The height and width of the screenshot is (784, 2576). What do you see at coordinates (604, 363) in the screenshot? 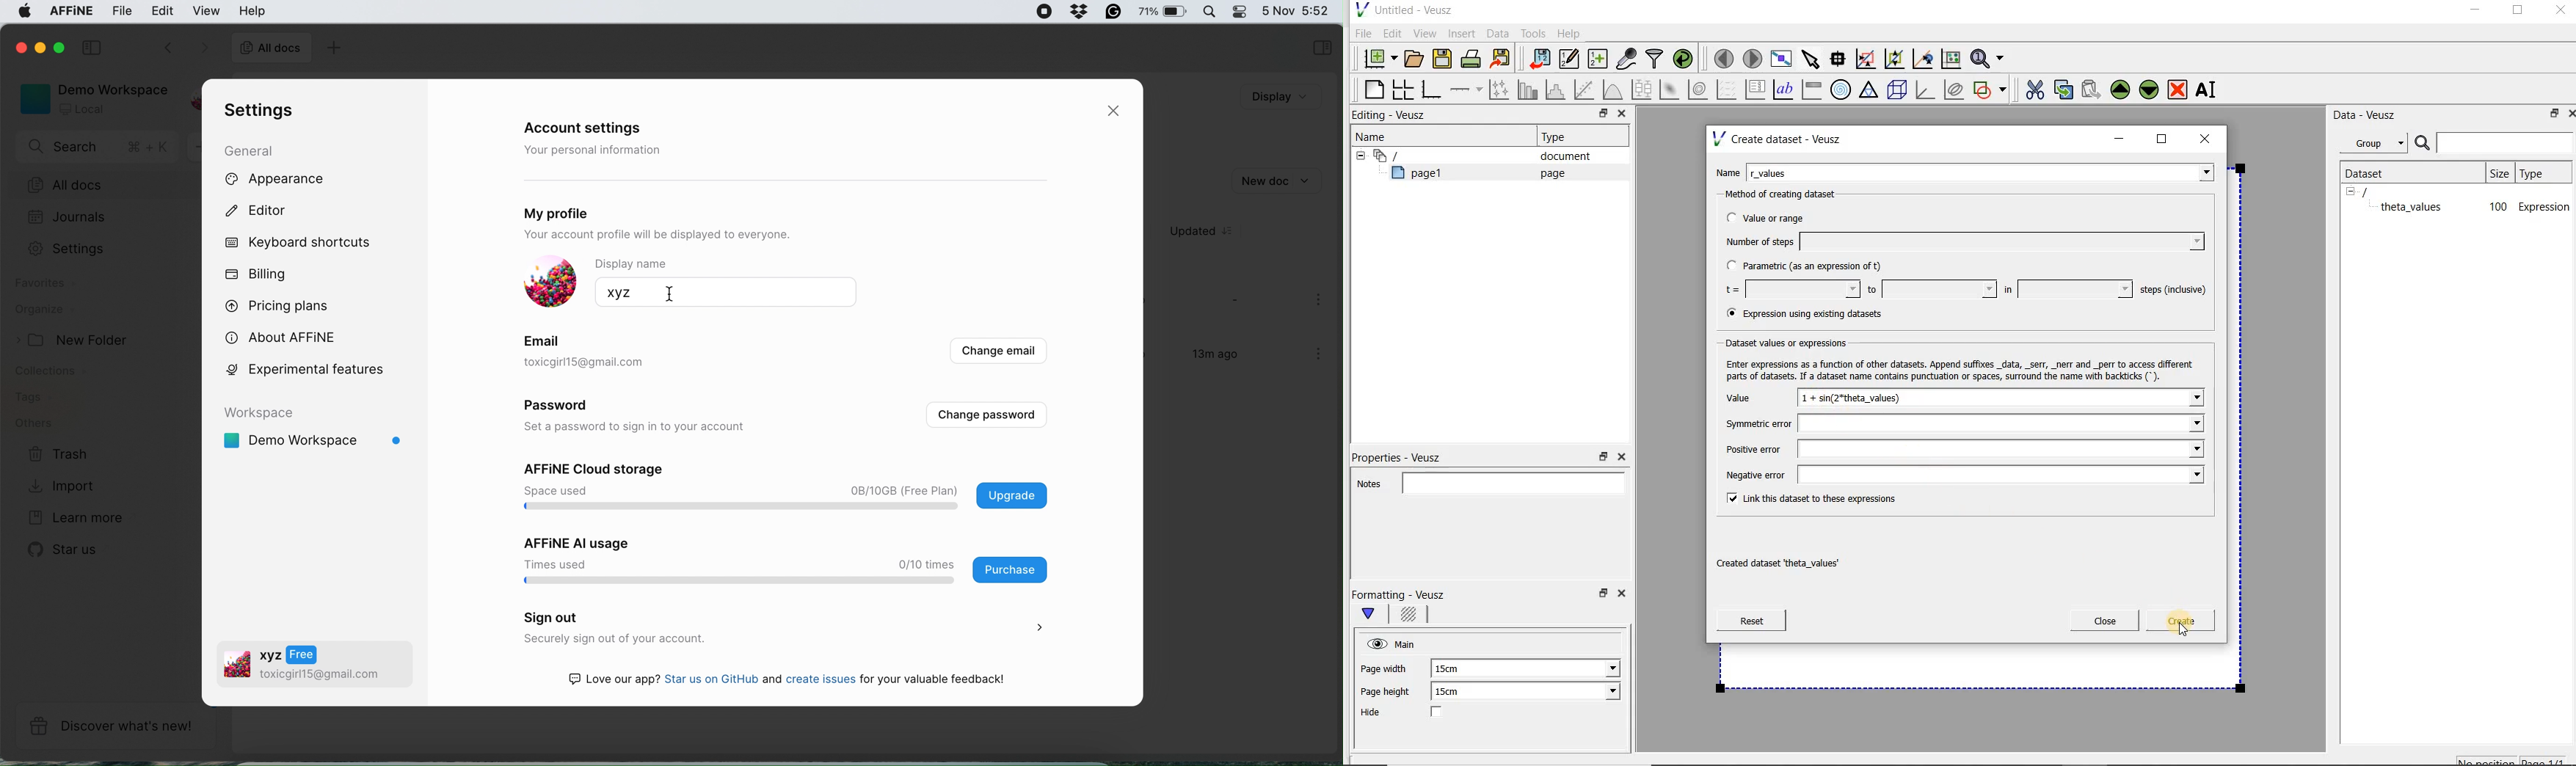
I see `toxicgirl1S@gmail.com` at bounding box center [604, 363].